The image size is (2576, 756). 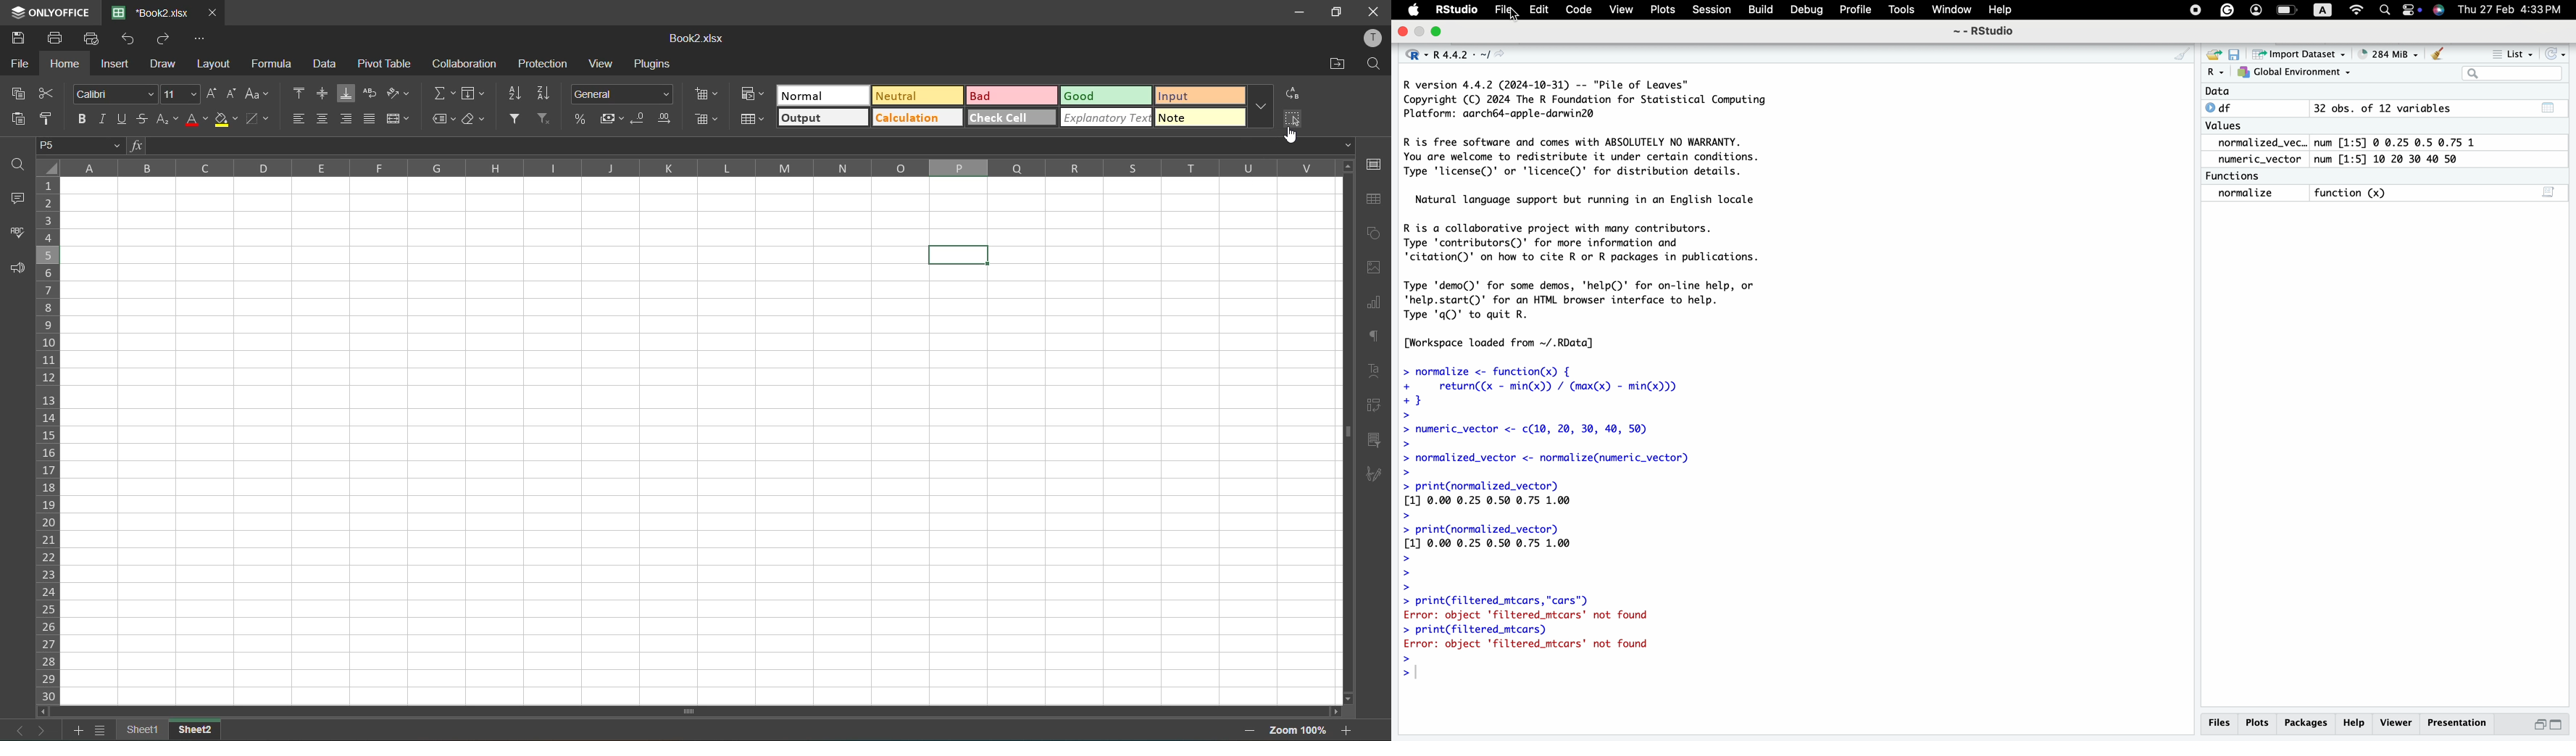 What do you see at coordinates (1347, 730) in the screenshot?
I see `zoom in` at bounding box center [1347, 730].